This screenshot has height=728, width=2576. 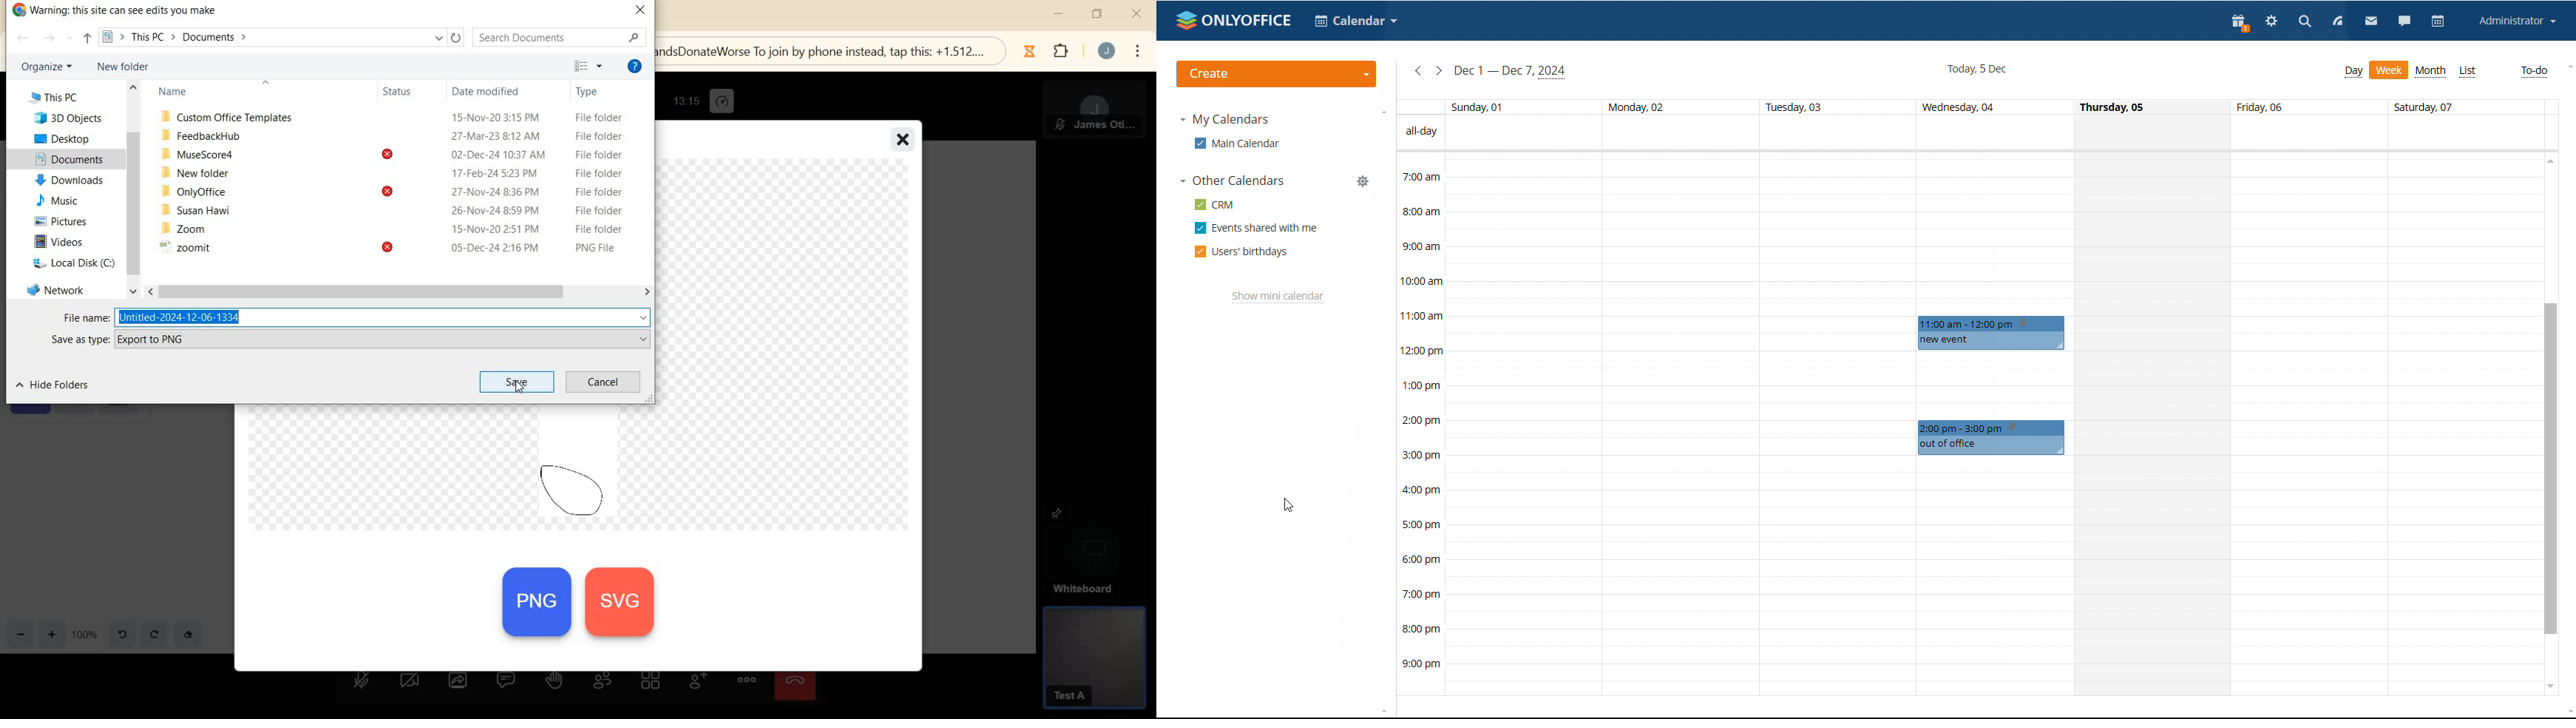 I want to click on local disk (c), so click(x=72, y=264).